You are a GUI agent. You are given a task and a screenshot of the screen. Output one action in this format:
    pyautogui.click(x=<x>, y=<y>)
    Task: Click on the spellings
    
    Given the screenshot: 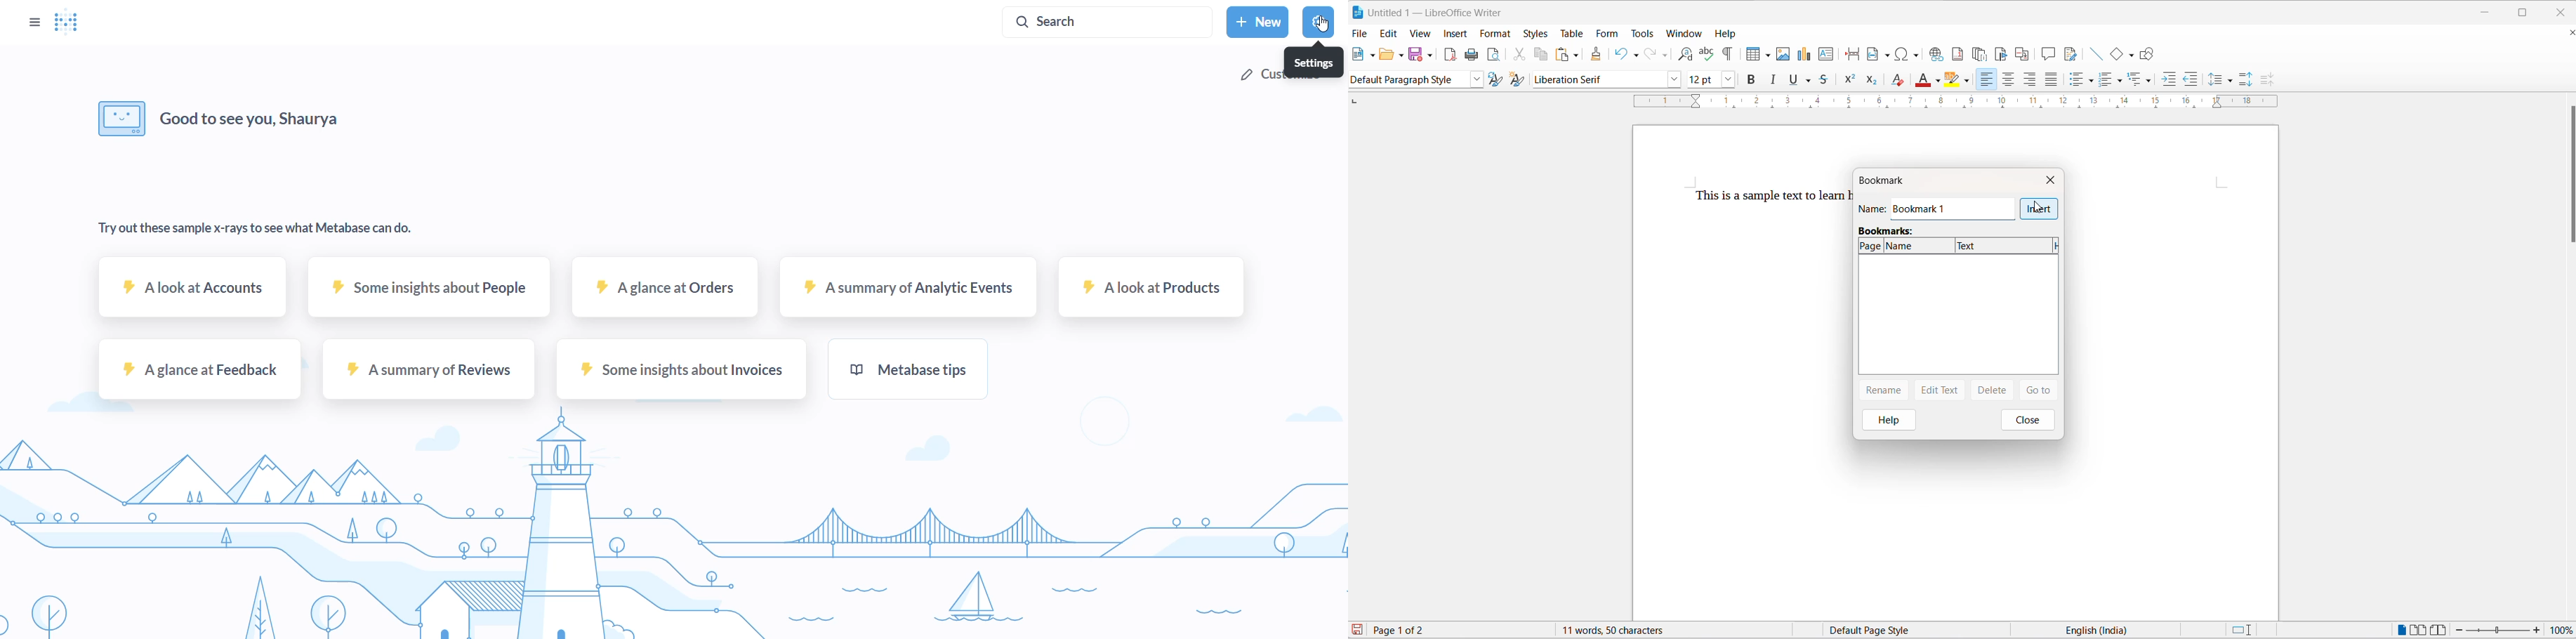 What is the action you would take?
    pyautogui.click(x=1706, y=53)
    